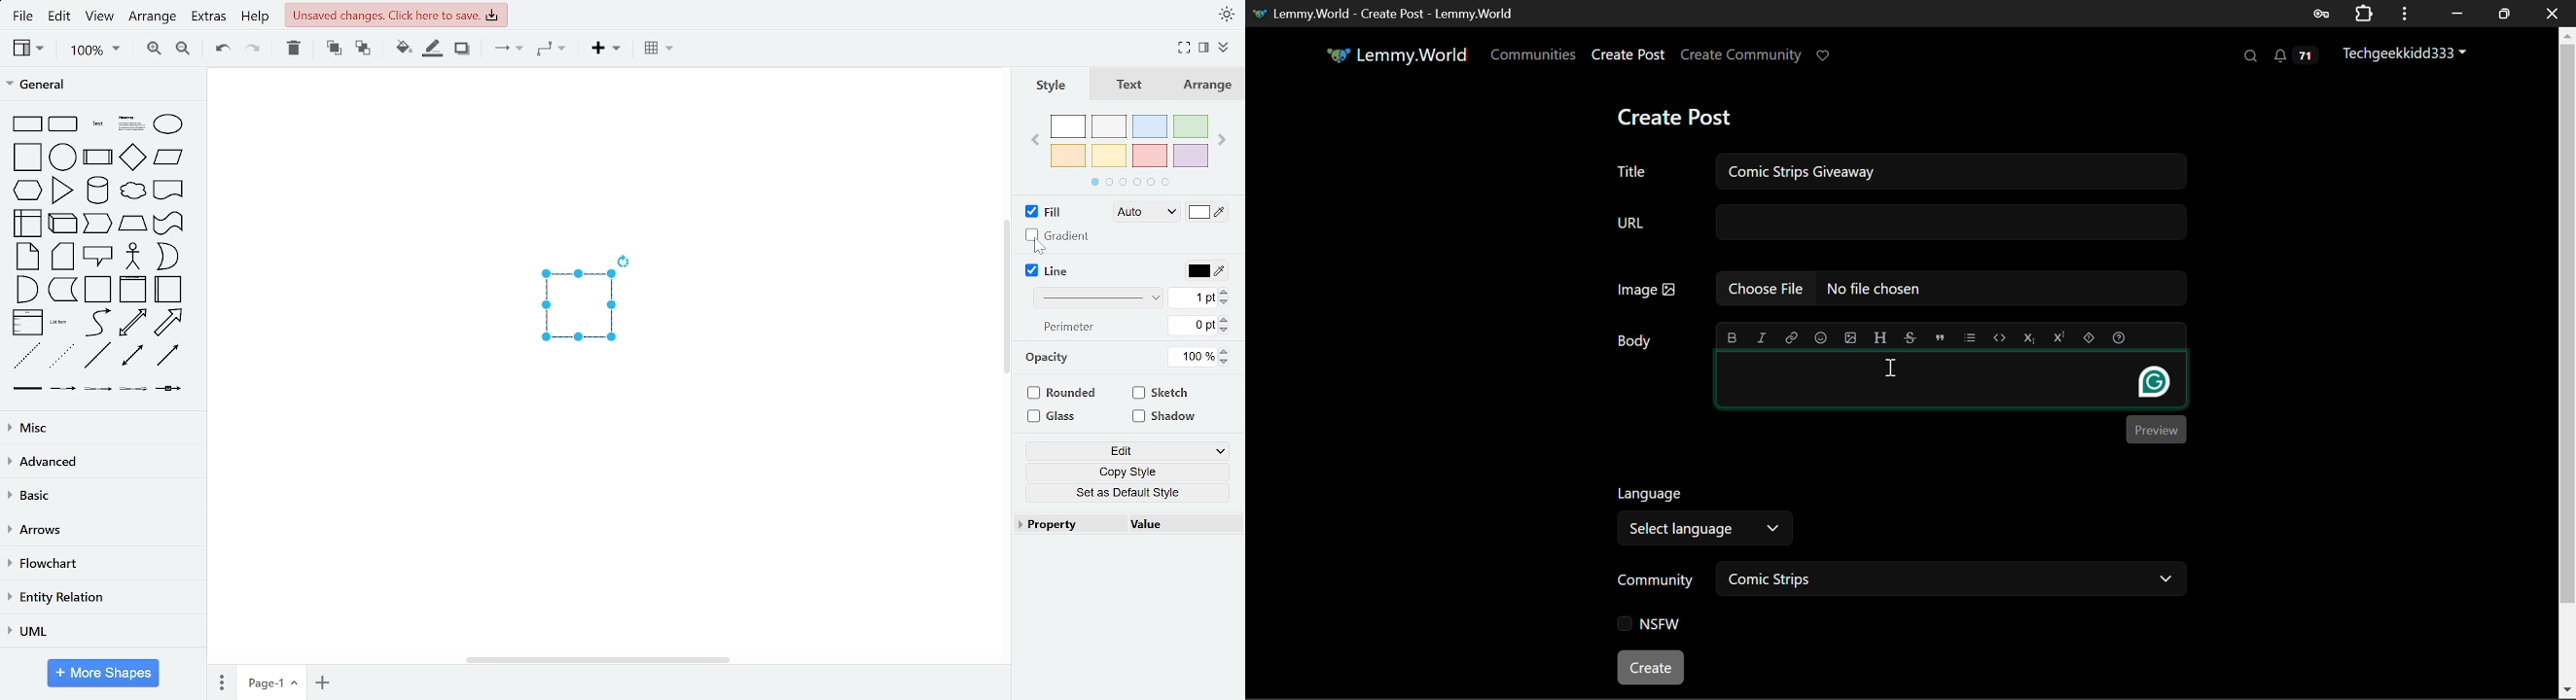 The image size is (2576, 700). Describe the element at coordinates (1224, 46) in the screenshot. I see `collapse` at that location.